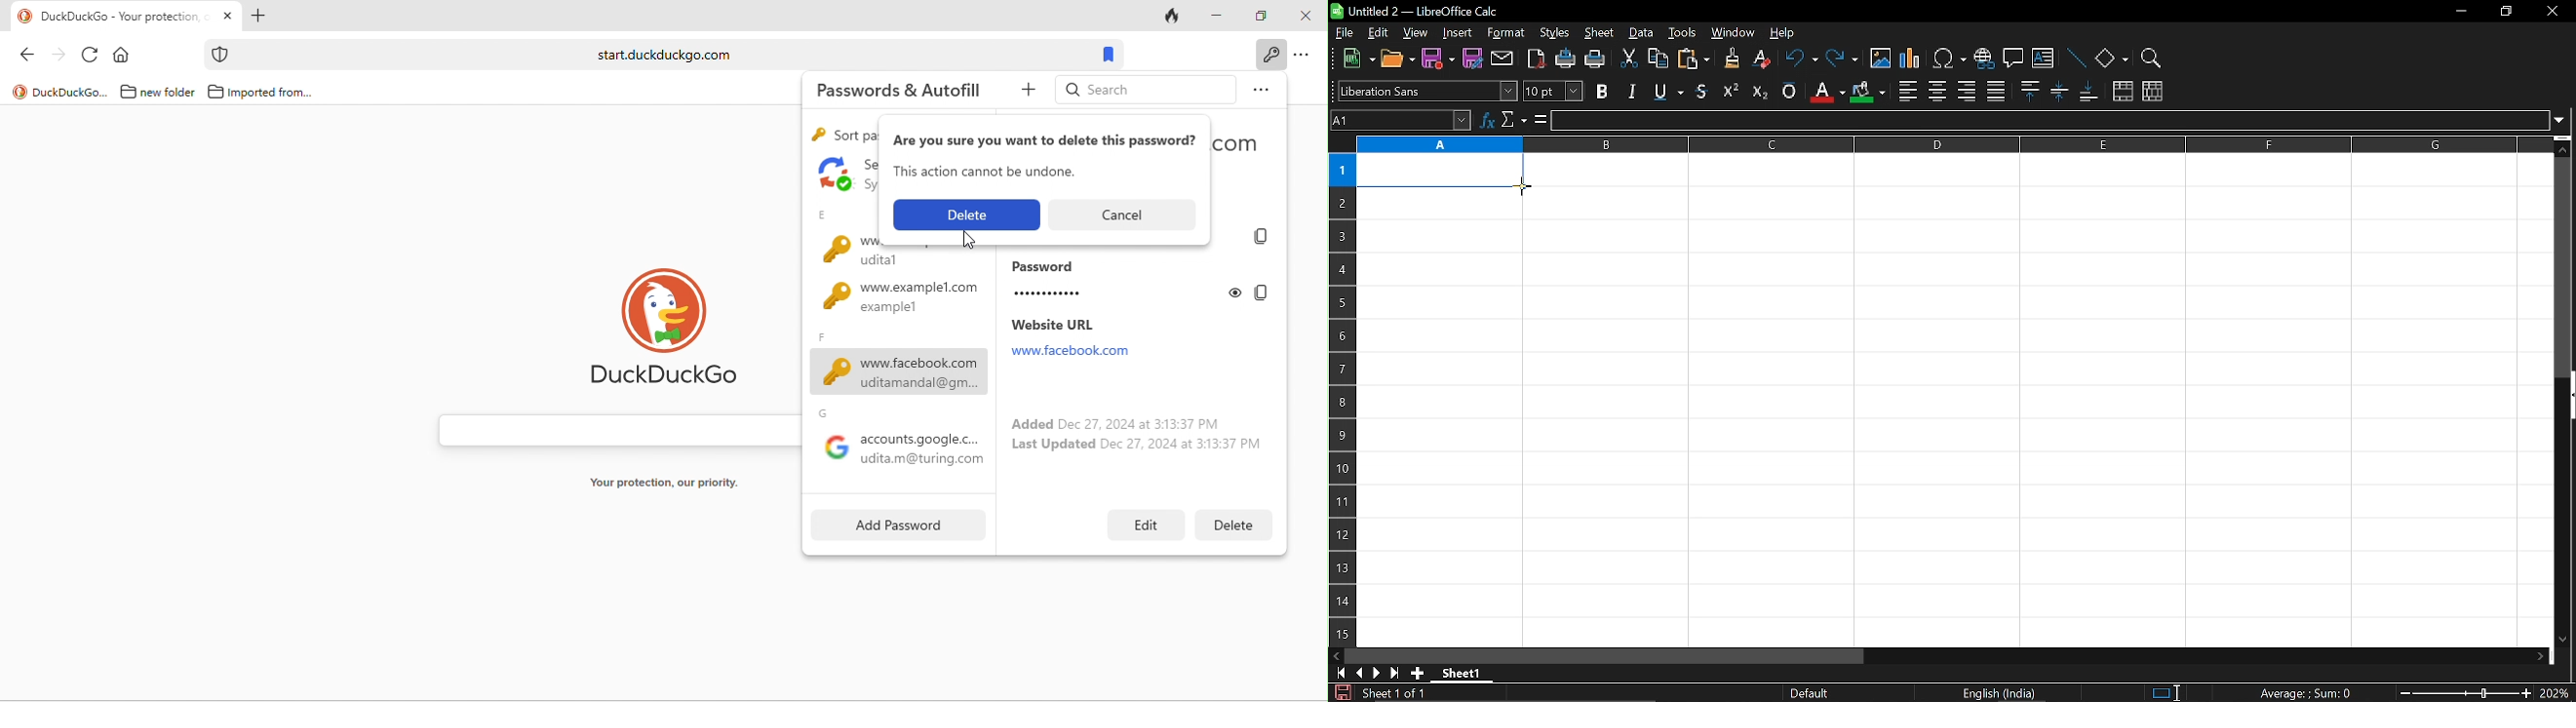  I want to click on maximize, so click(1263, 14).